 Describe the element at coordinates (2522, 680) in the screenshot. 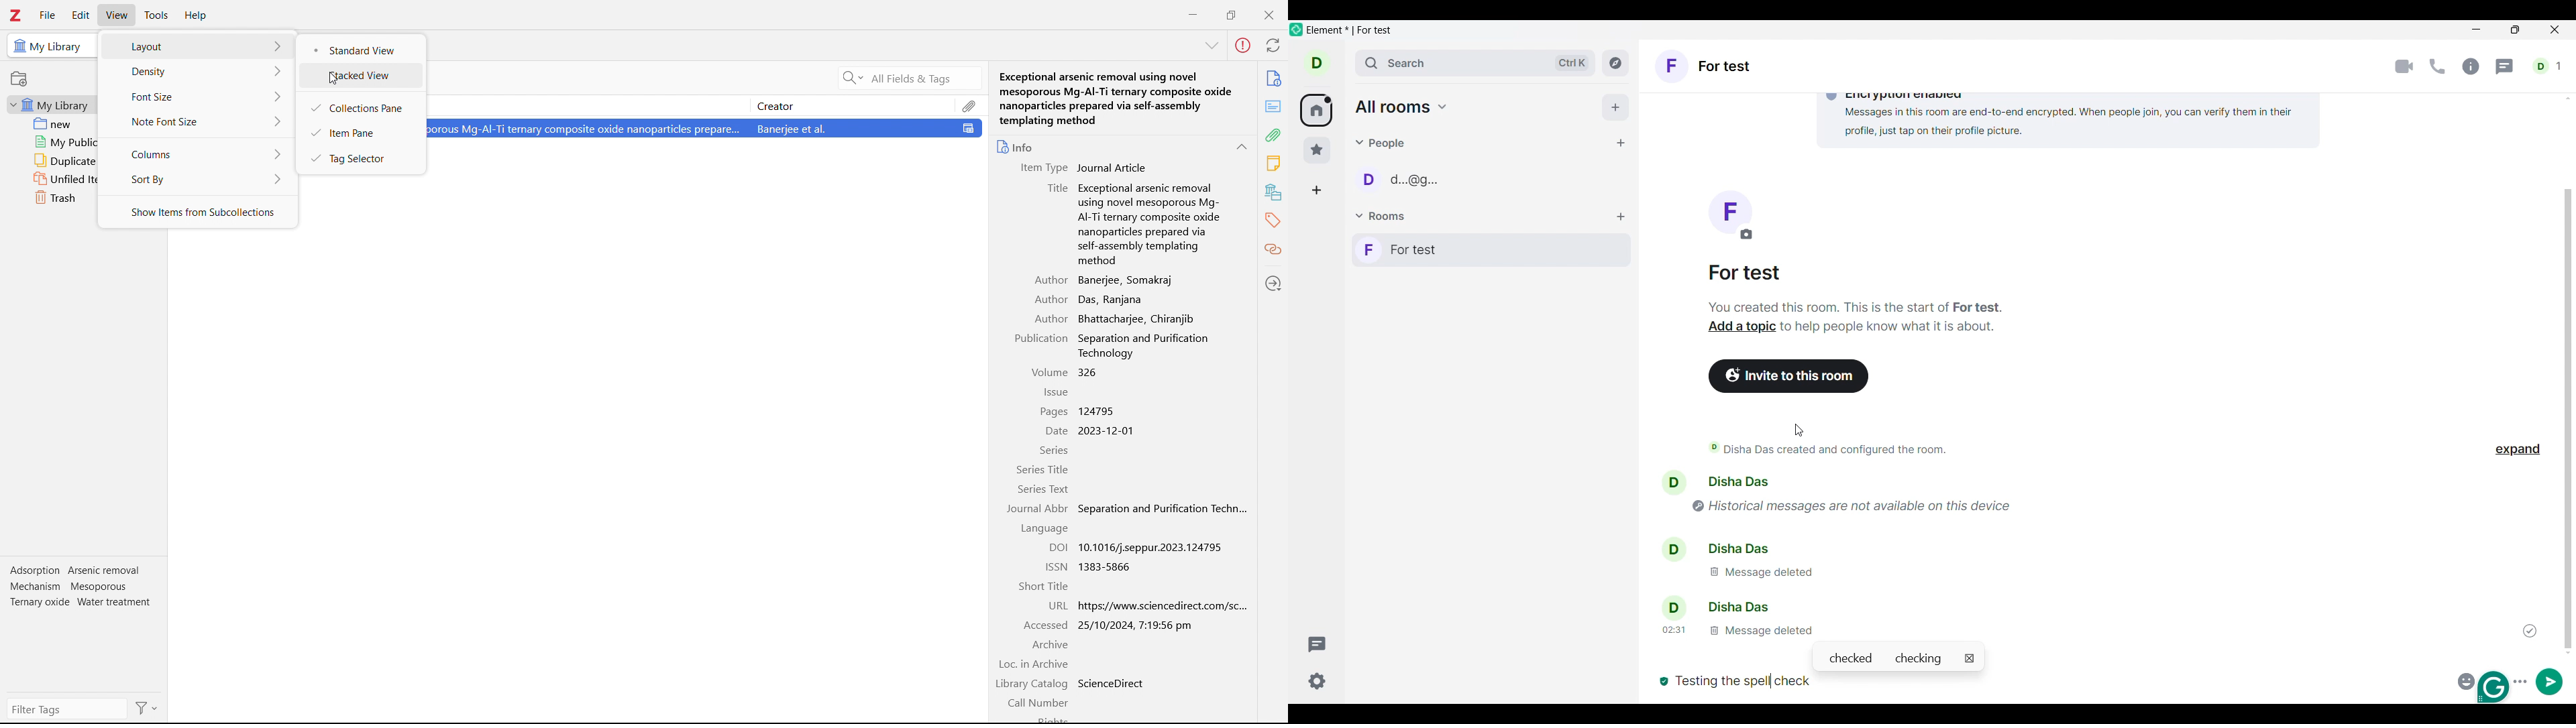

I see `more options` at that location.